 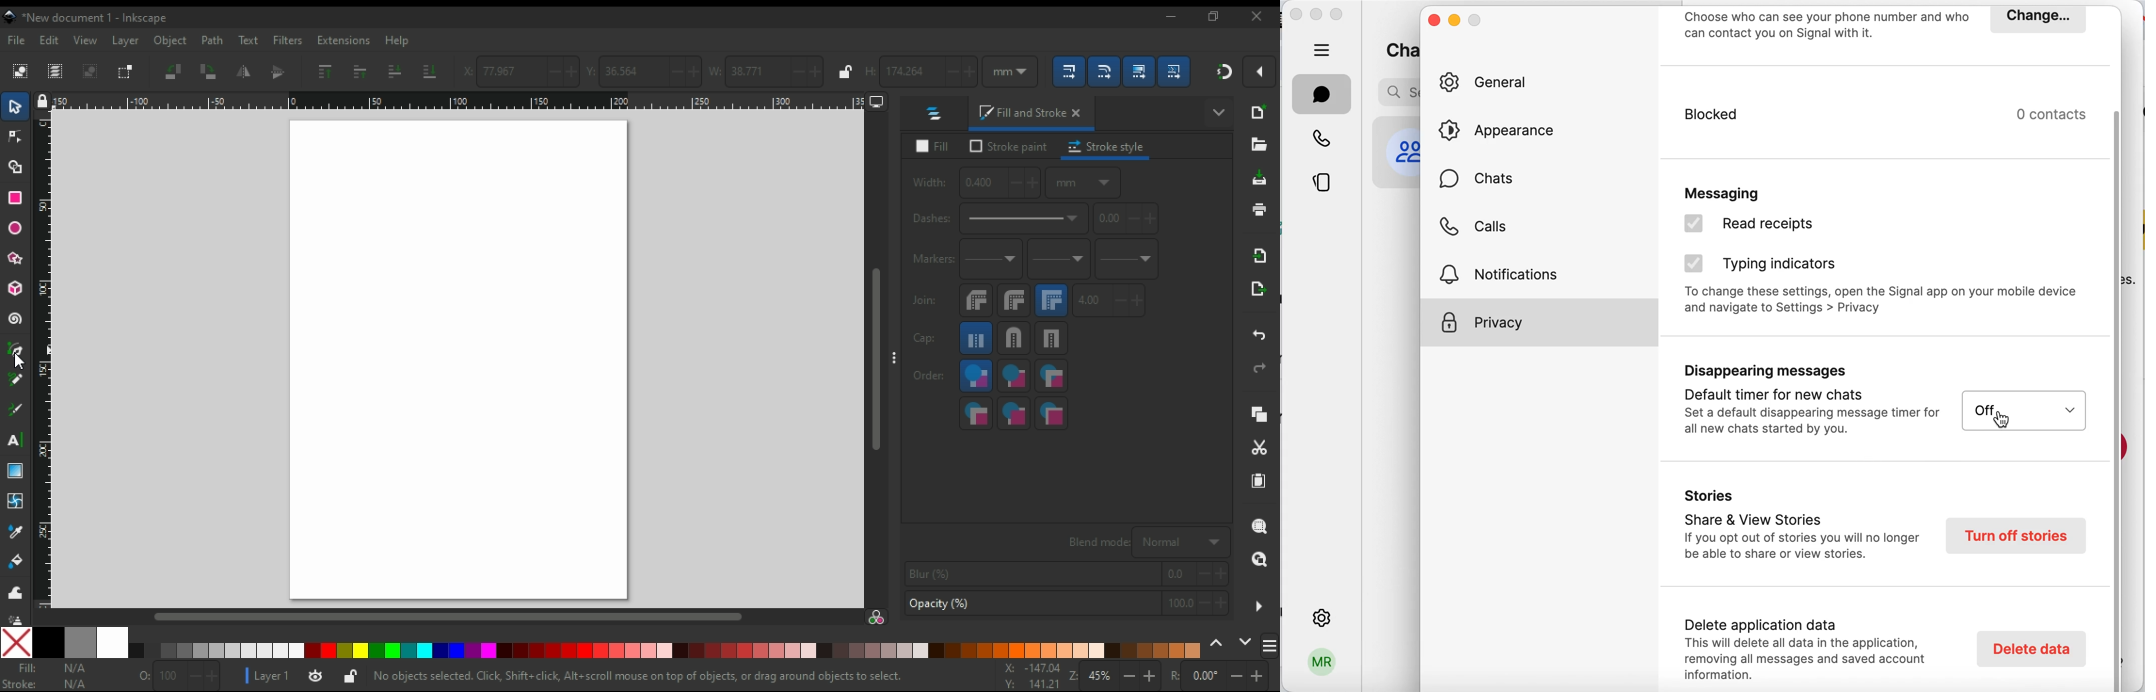 I want to click on object flip vertical, so click(x=281, y=72).